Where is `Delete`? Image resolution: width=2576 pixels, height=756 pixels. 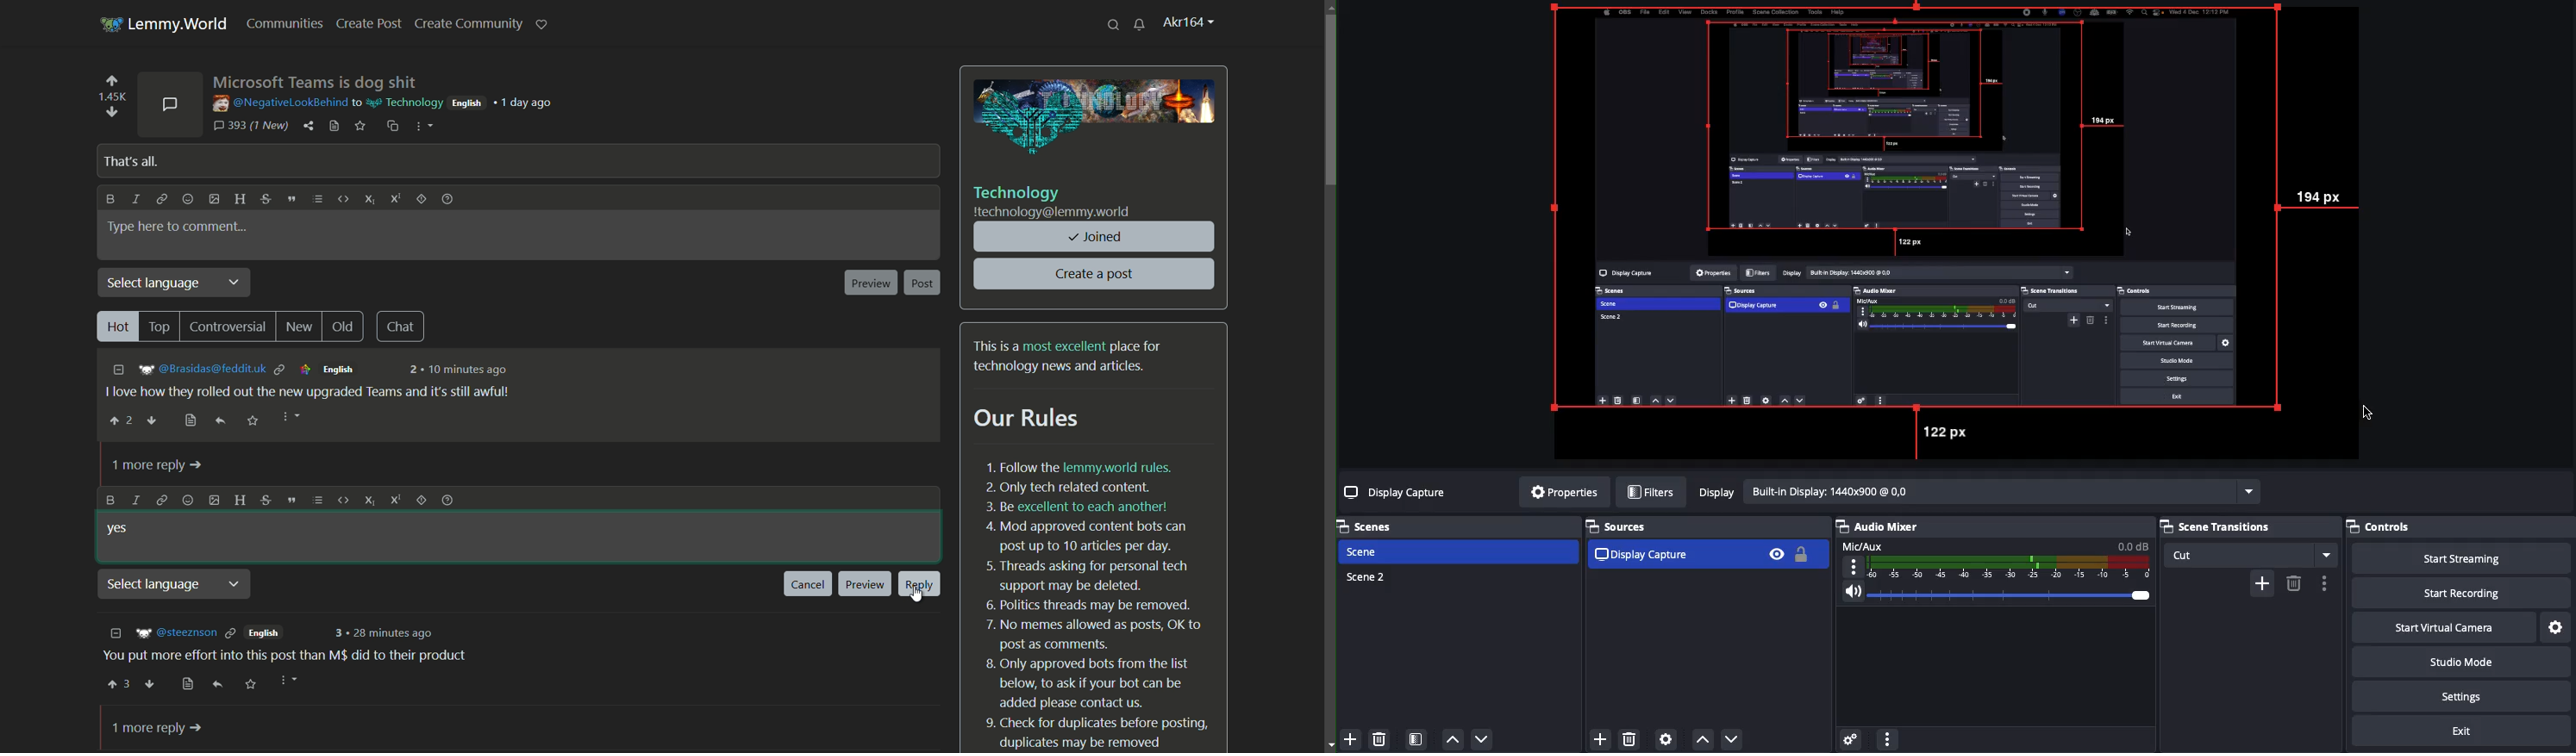
Delete is located at coordinates (1630, 736).